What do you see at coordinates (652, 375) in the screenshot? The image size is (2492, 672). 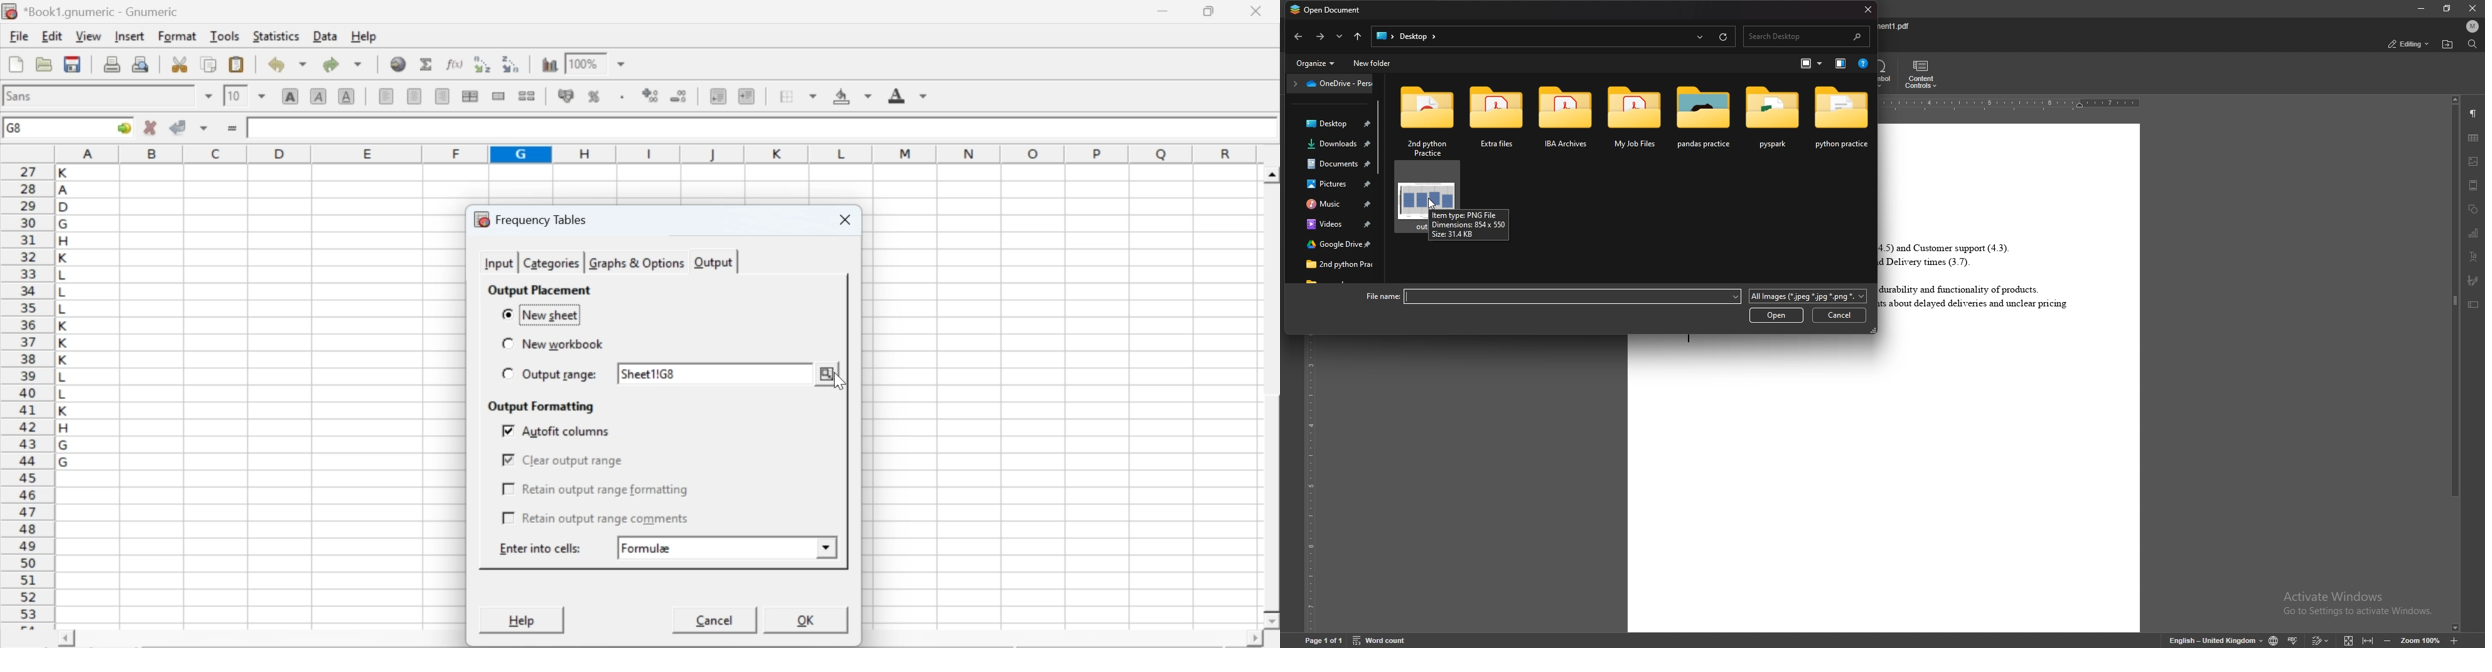 I see `sheet1!G8` at bounding box center [652, 375].